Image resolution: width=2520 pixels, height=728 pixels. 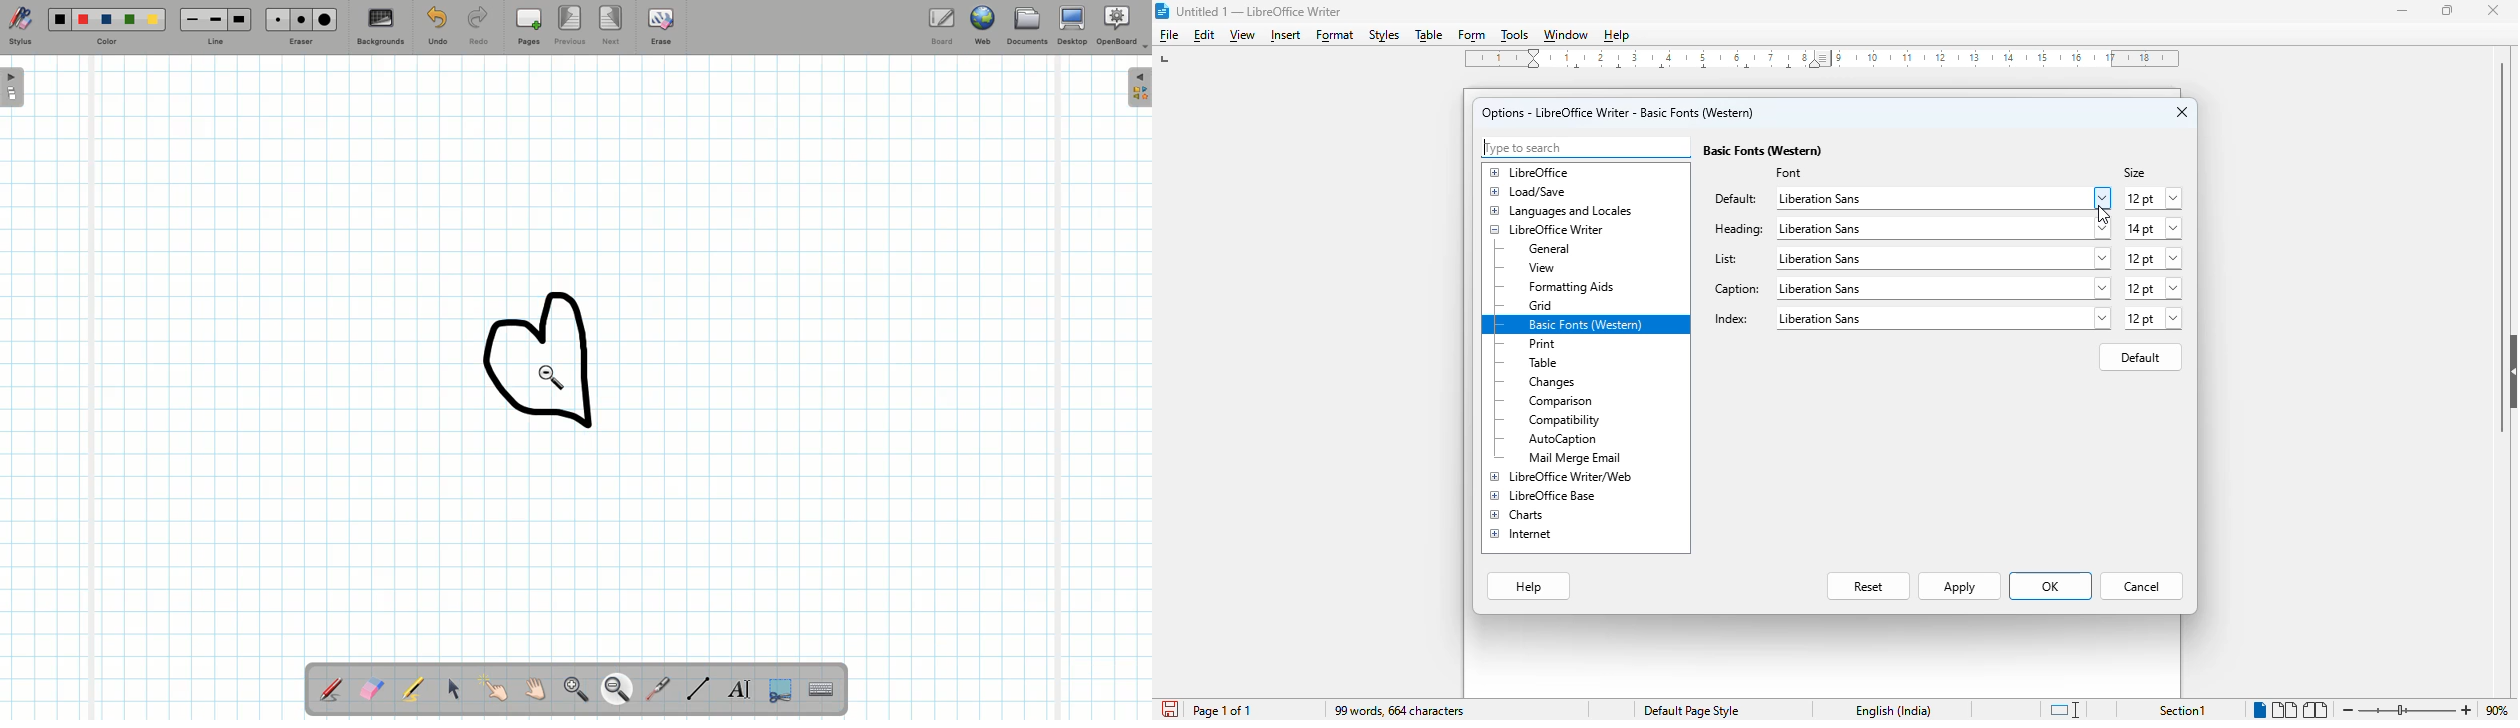 I want to click on 14 pt, so click(x=2153, y=228).